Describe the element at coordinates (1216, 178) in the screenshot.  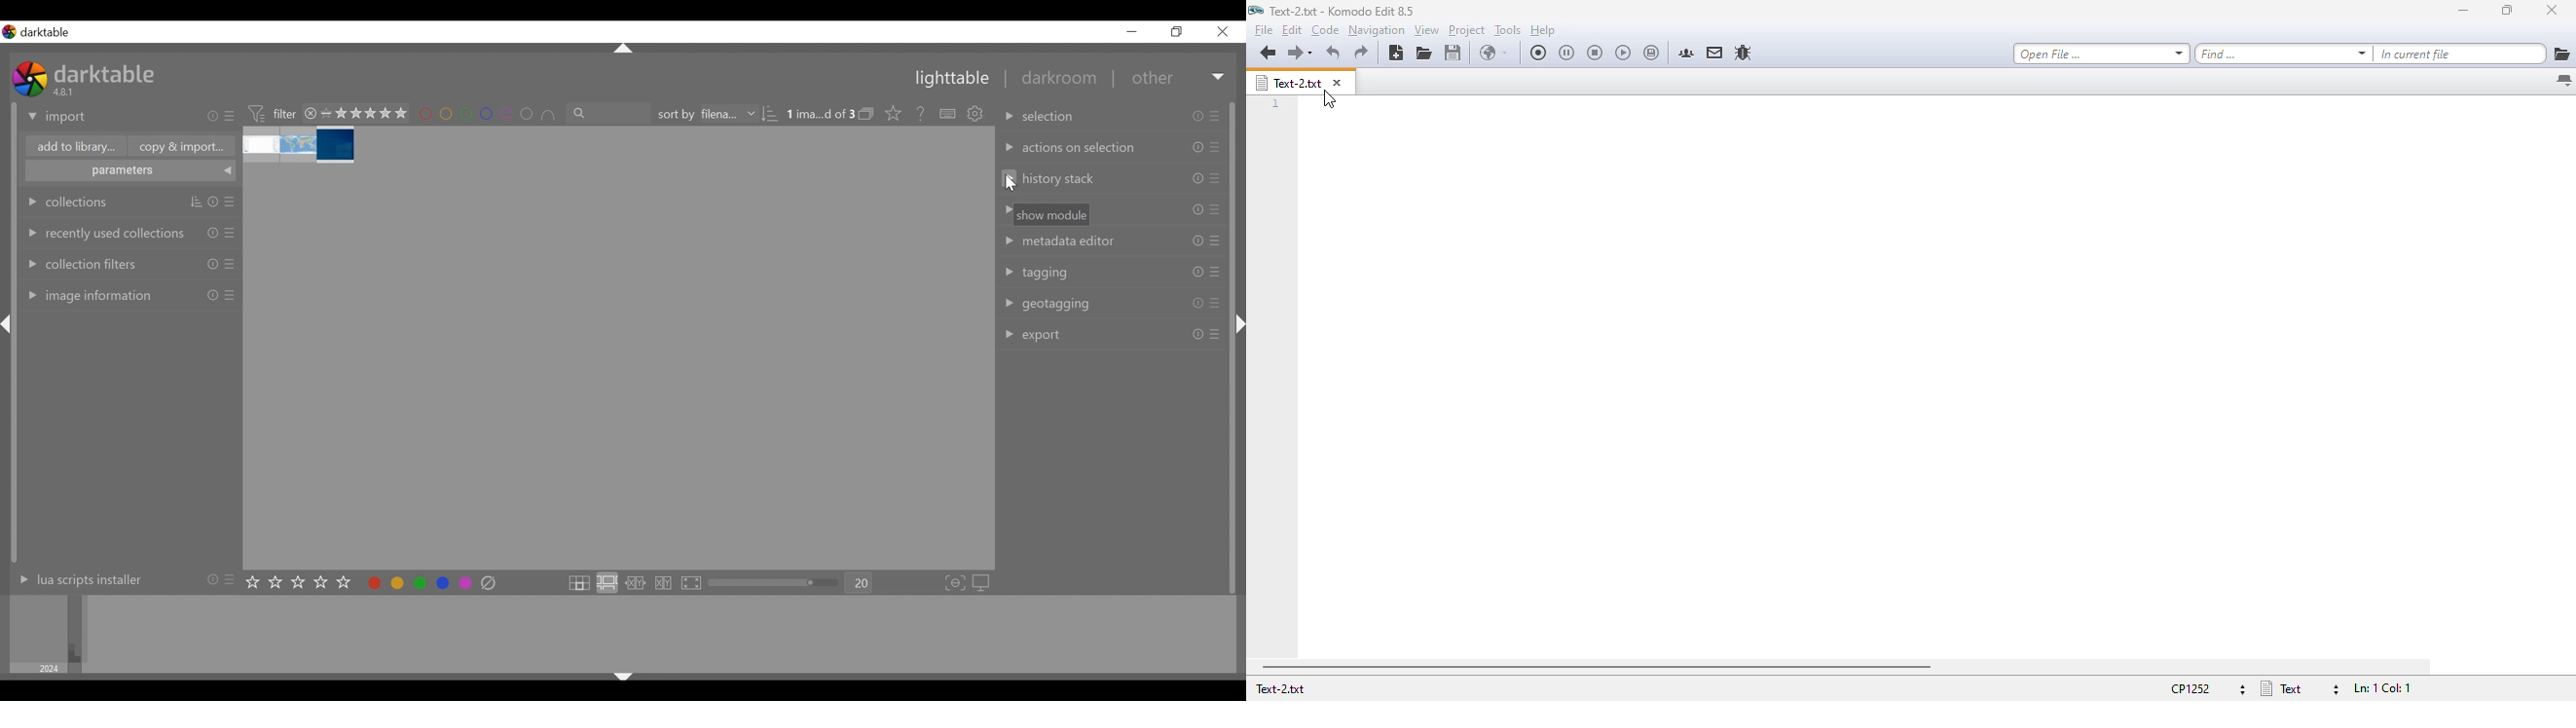
I see `presets` at that location.